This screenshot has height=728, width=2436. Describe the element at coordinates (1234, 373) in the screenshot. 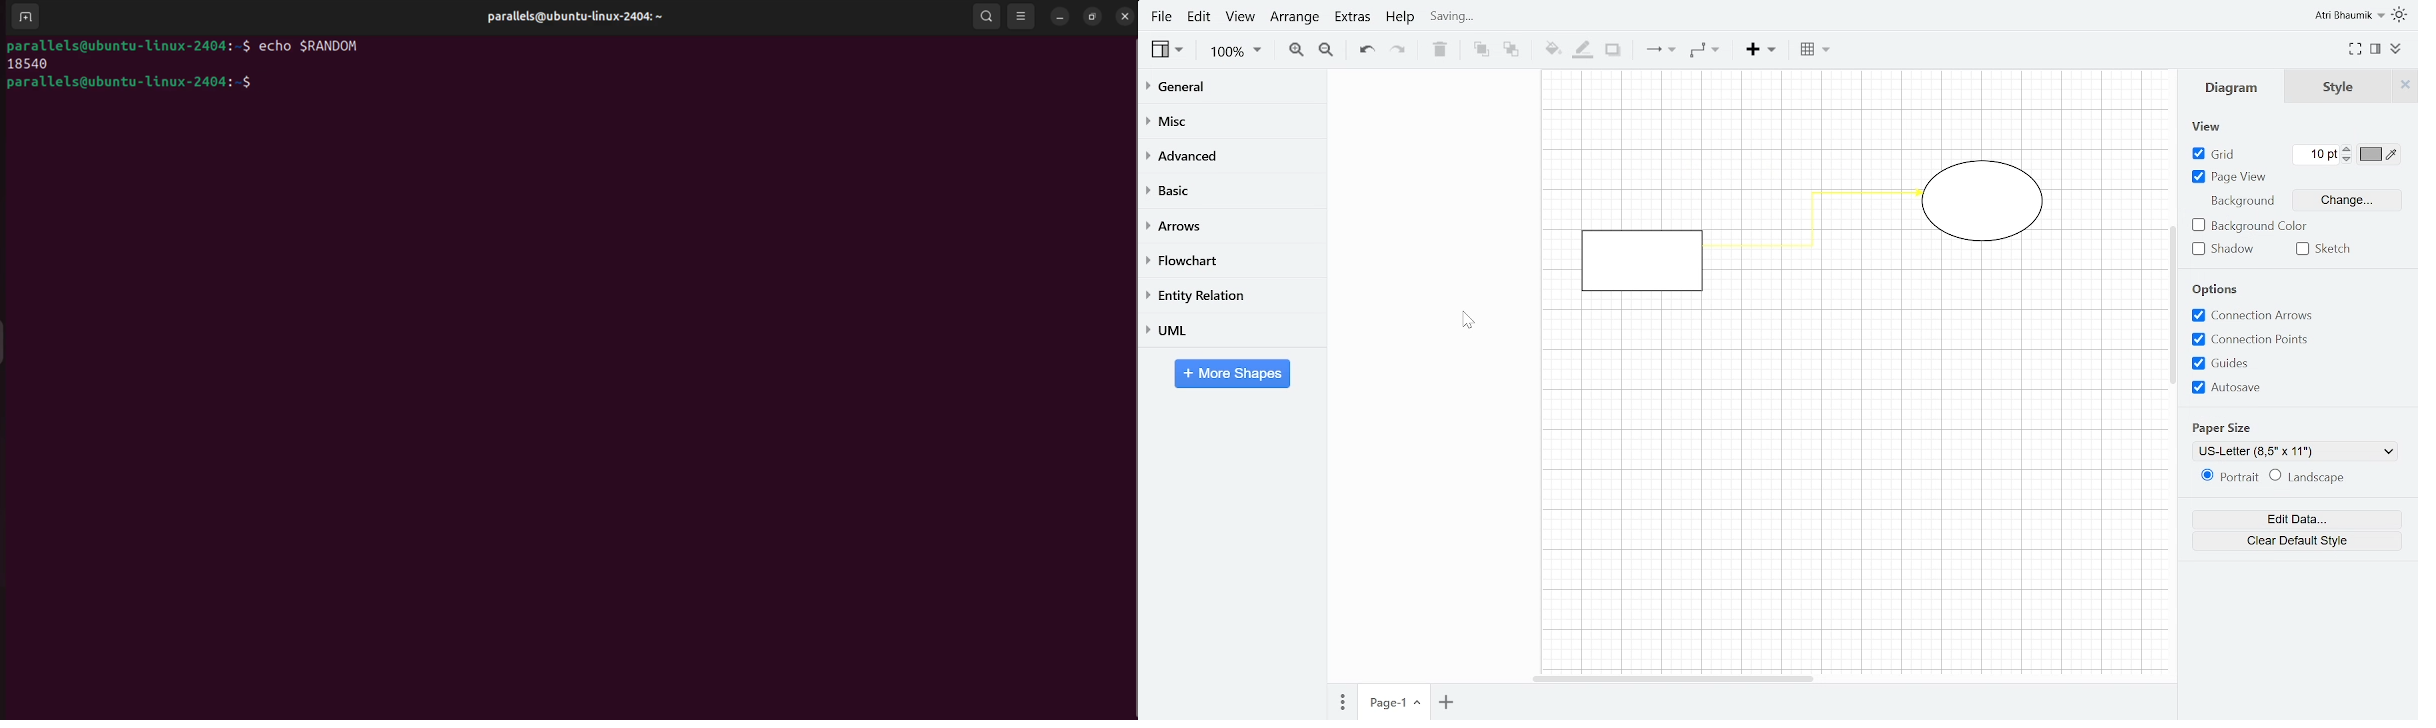

I see `More shapes` at that location.